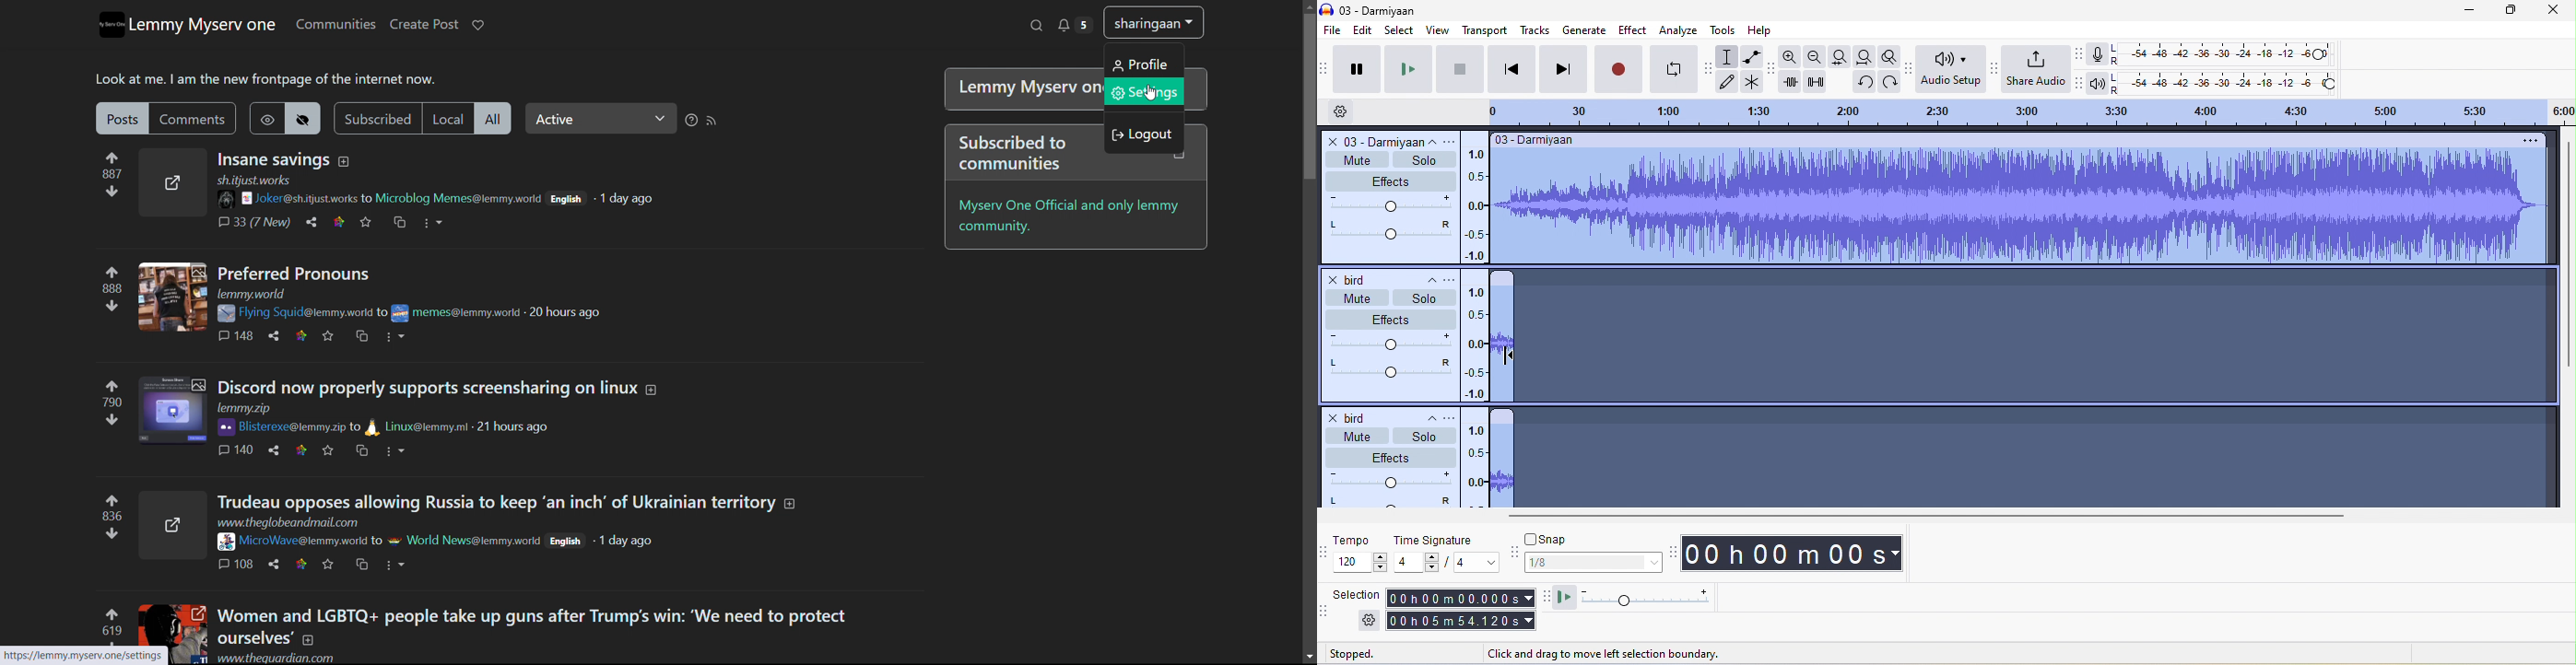 This screenshot has width=2576, height=672. Describe the element at coordinates (1951, 71) in the screenshot. I see `audio setup` at that location.